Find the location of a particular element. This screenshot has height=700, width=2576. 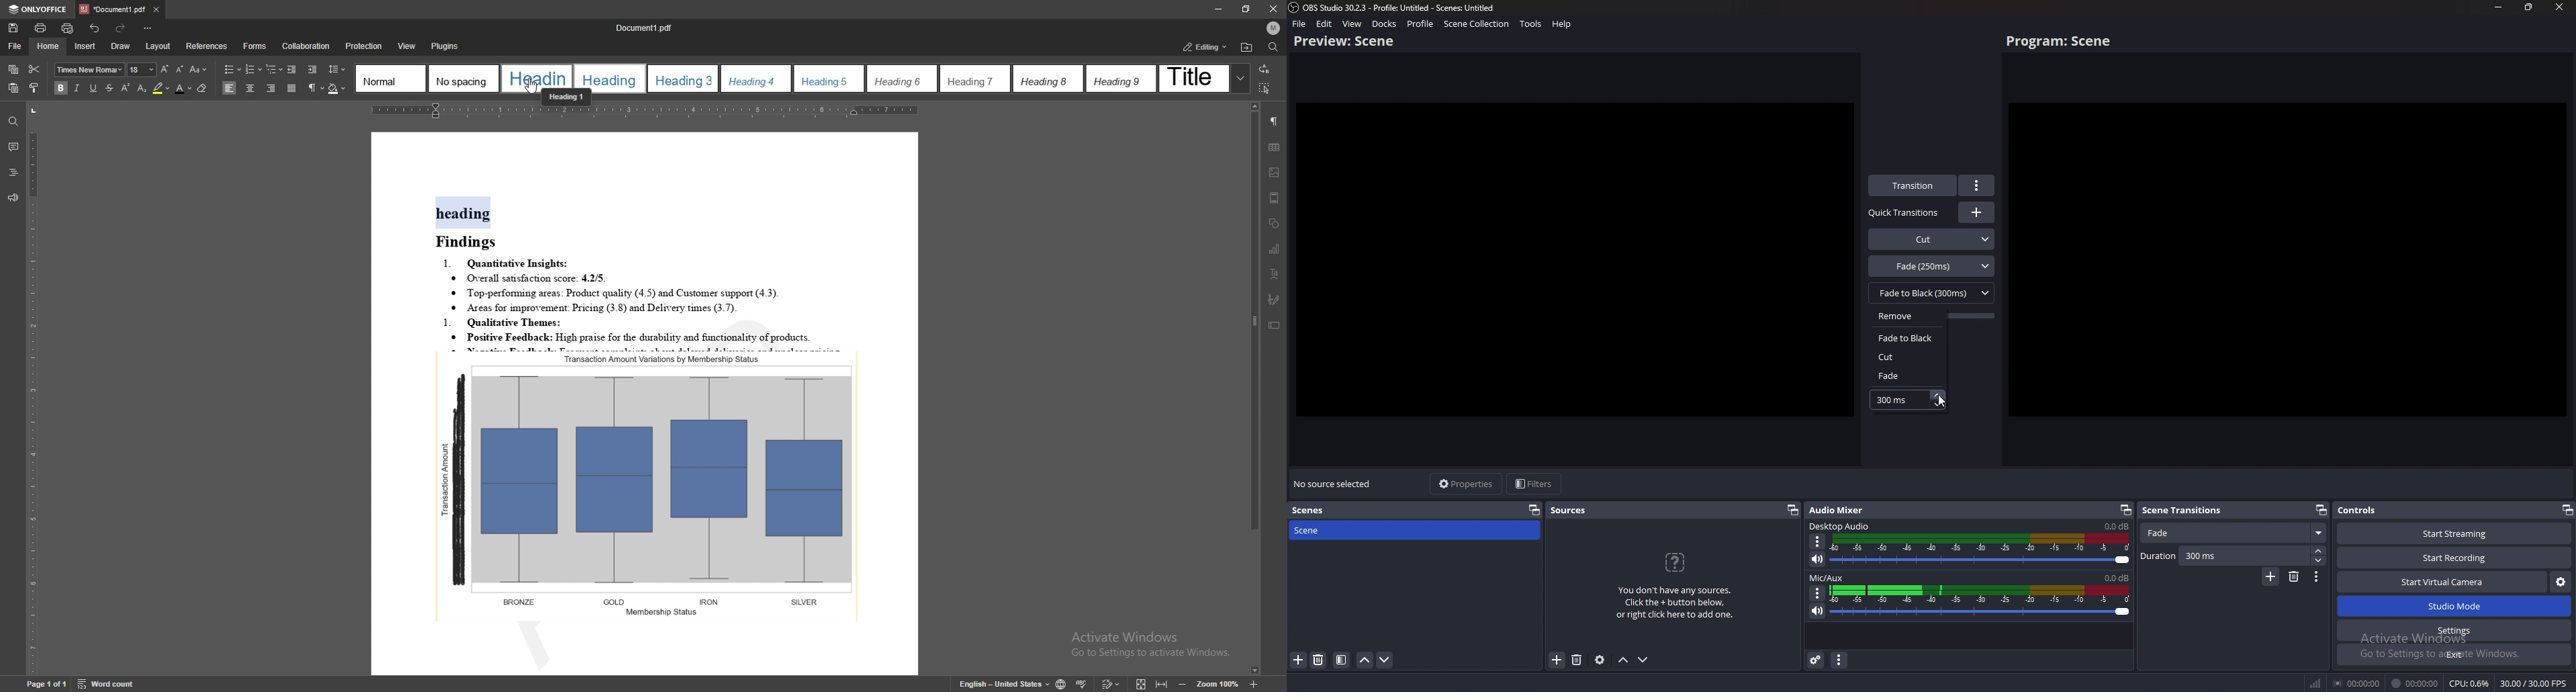

obs studio is located at coordinates (1295, 7).